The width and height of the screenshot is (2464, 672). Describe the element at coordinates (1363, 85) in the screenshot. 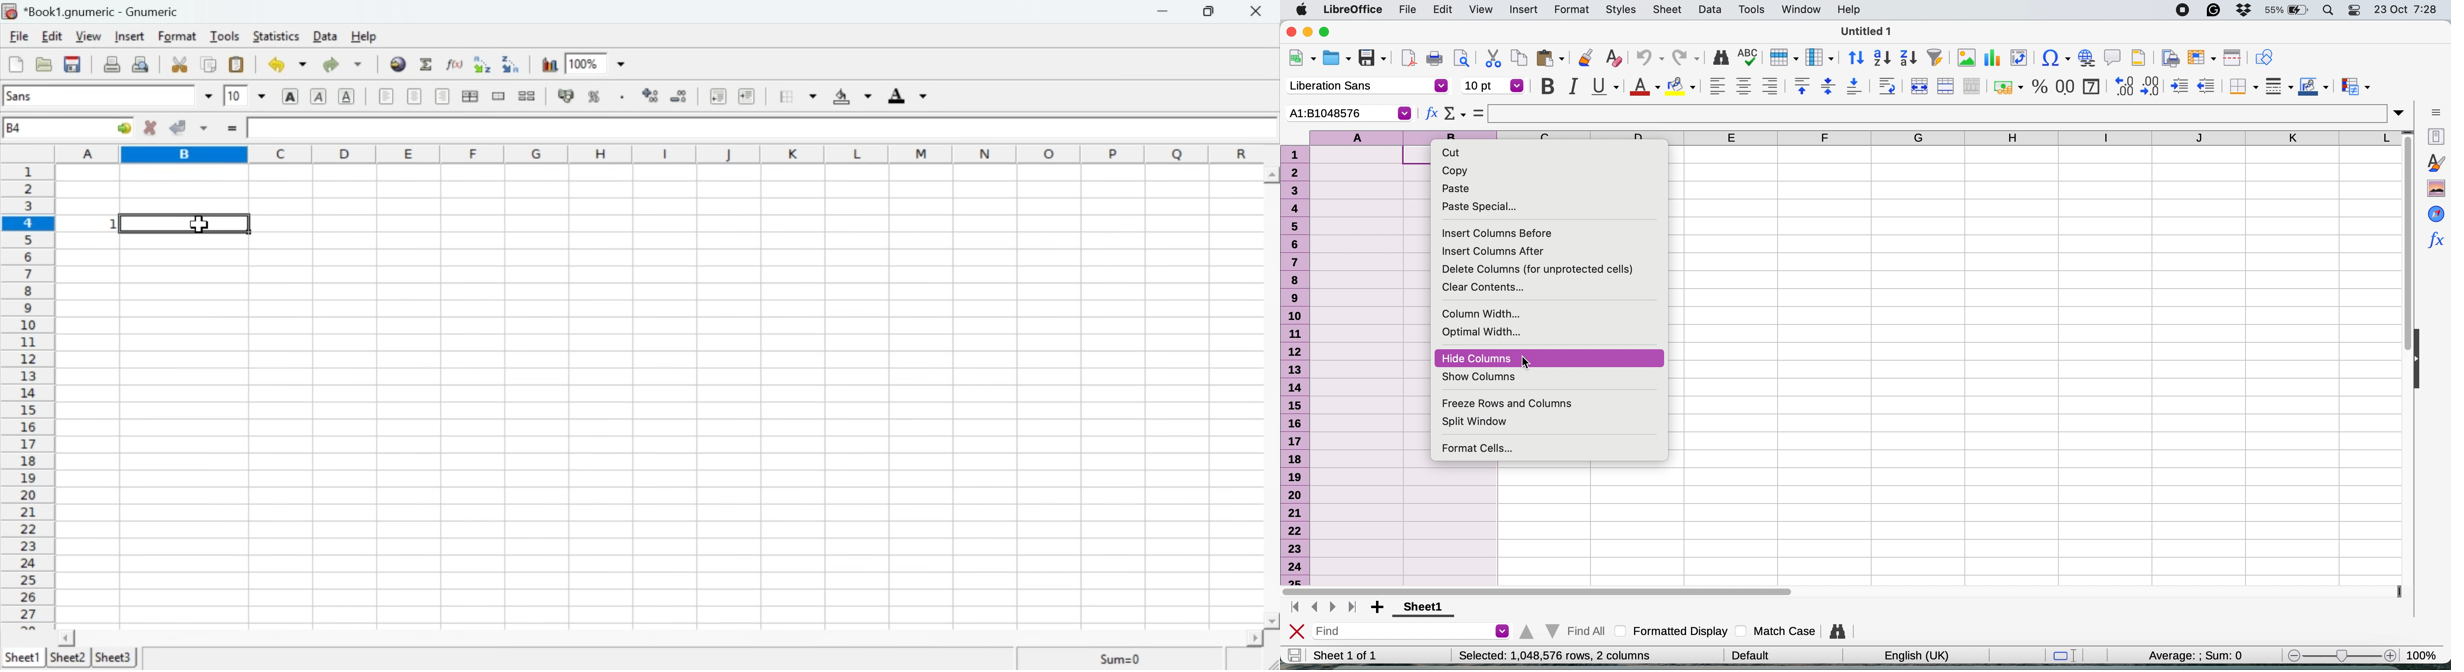

I see `font` at that location.